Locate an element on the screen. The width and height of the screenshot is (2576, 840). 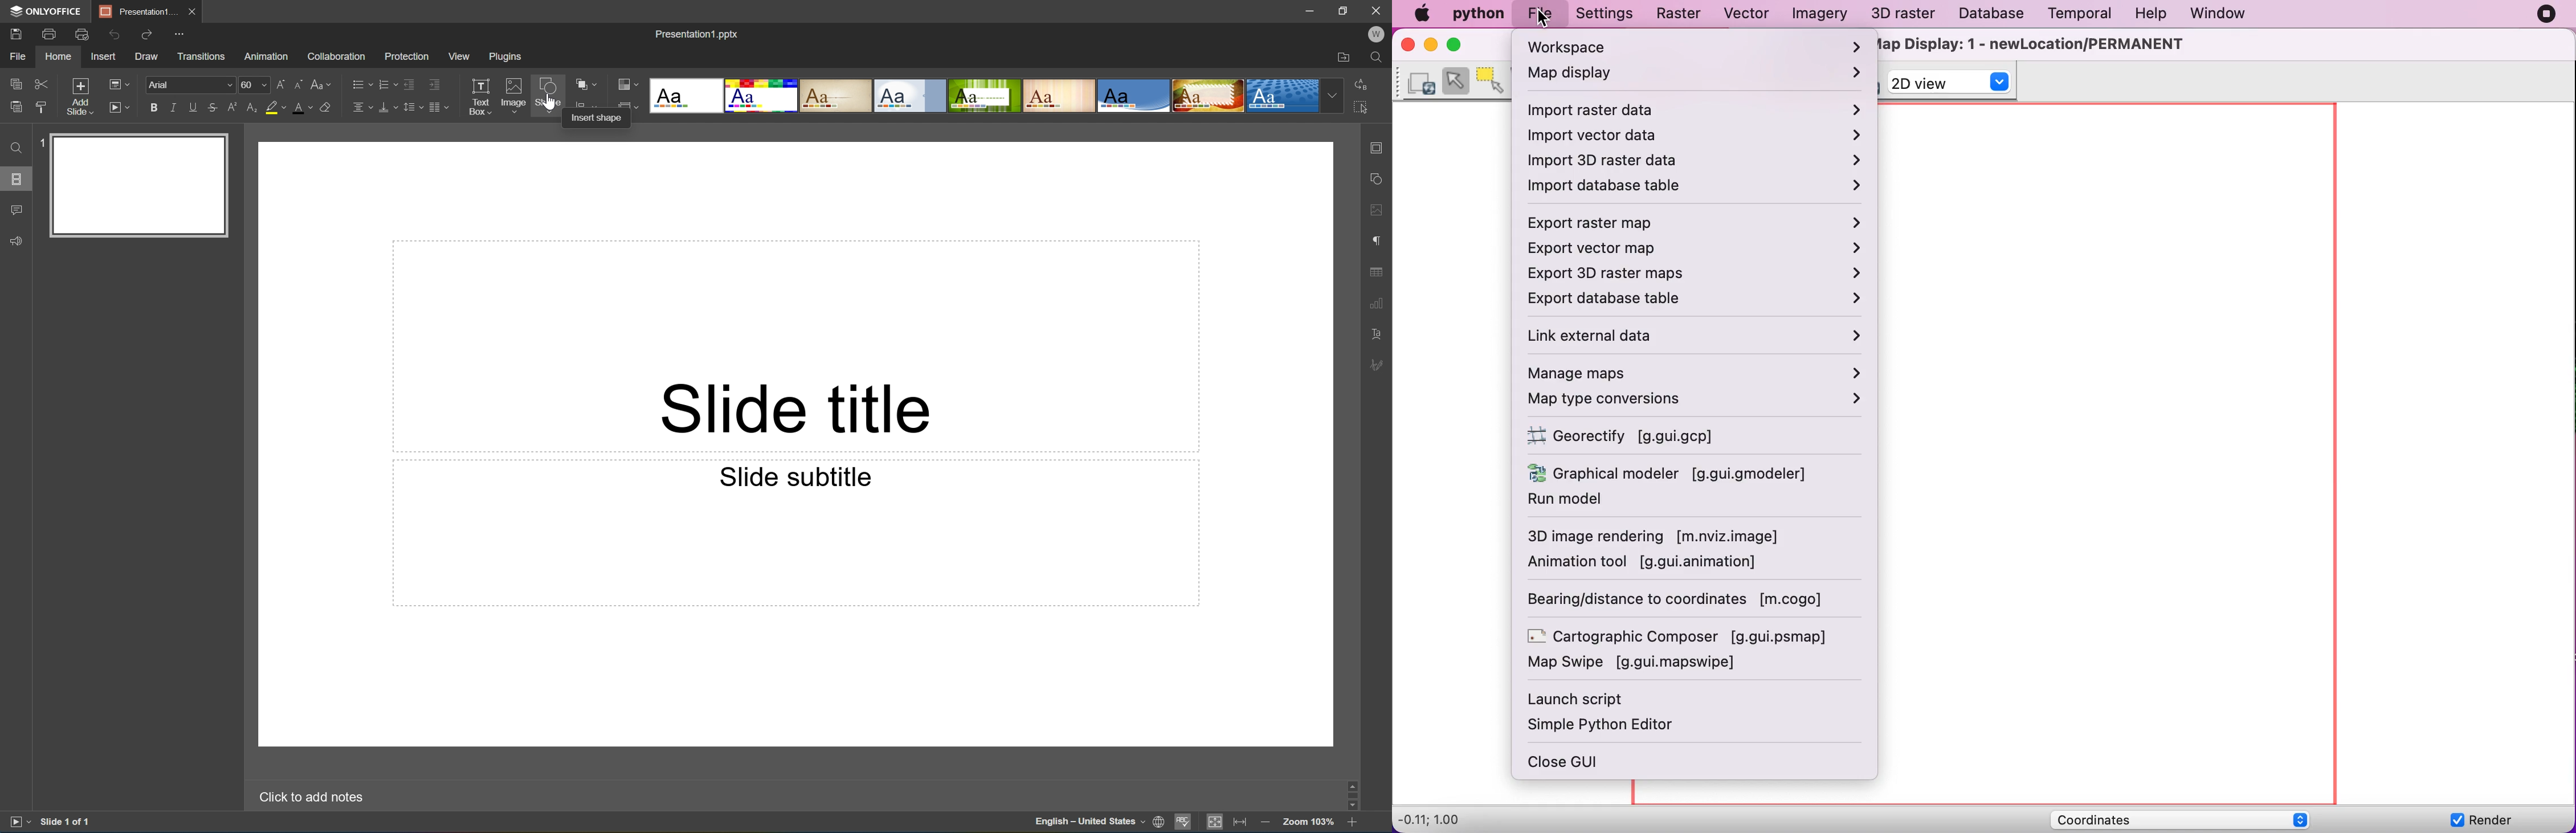
Restore down is located at coordinates (1341, 11).